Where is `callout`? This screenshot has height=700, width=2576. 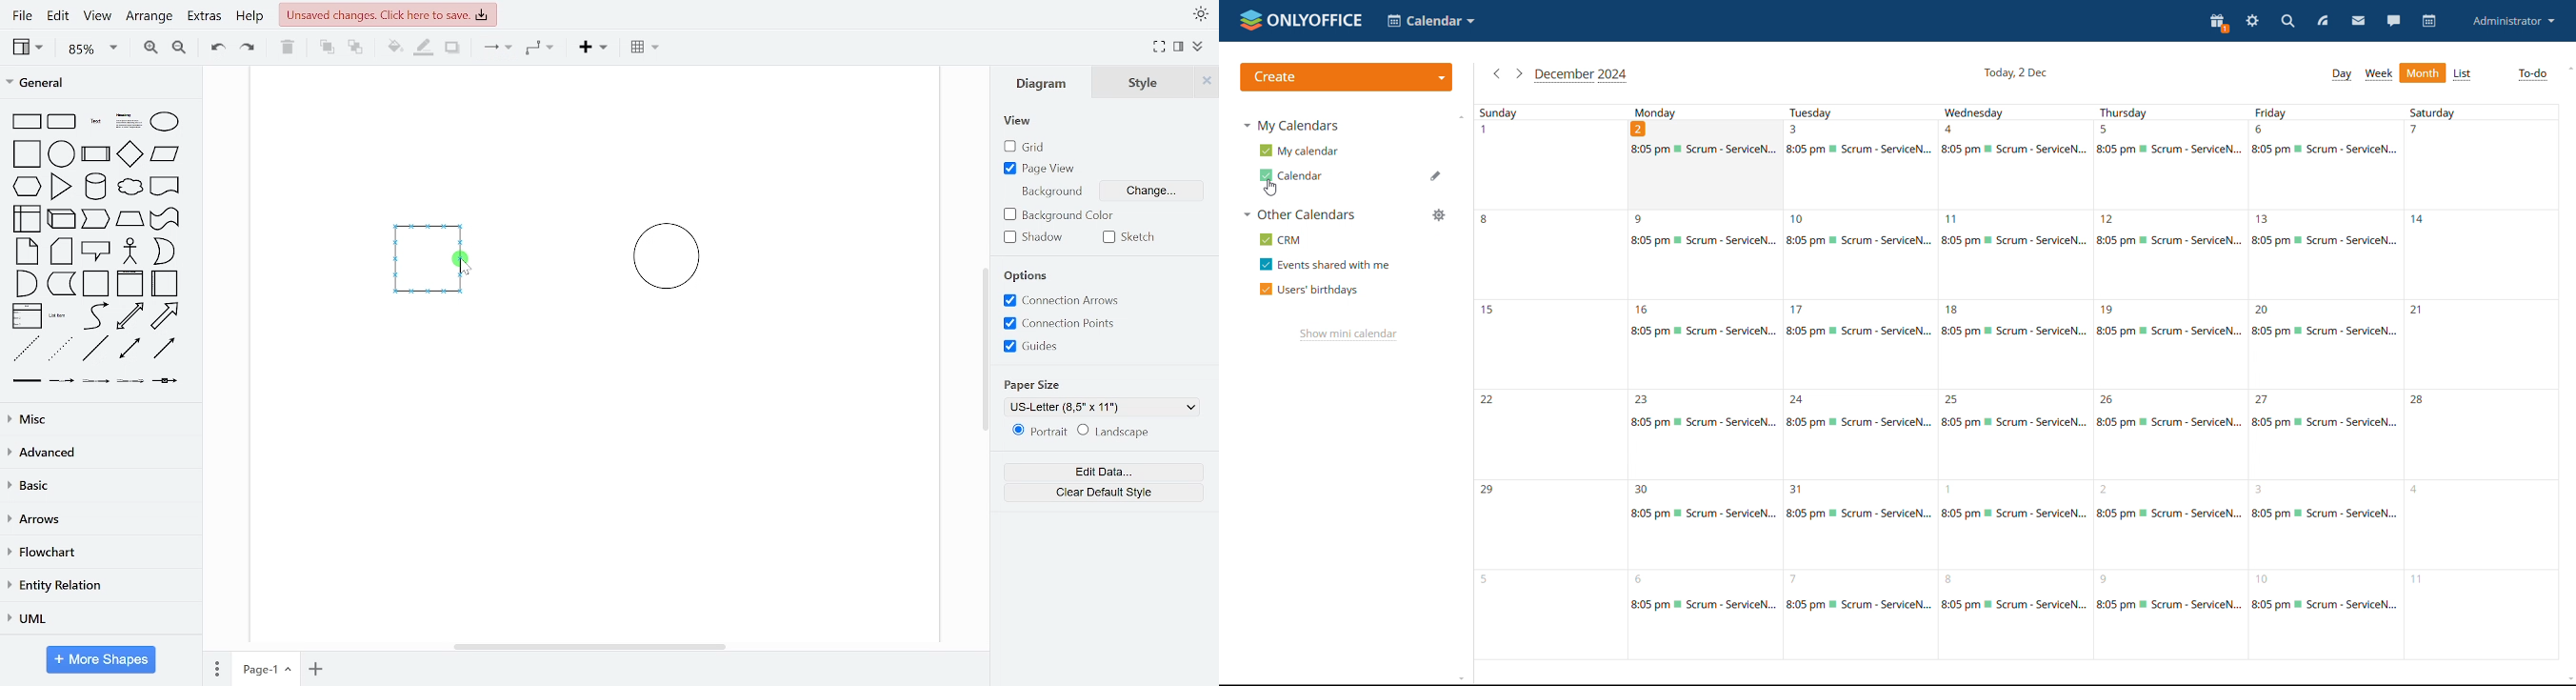 callout is located at coordinates (97, 252).